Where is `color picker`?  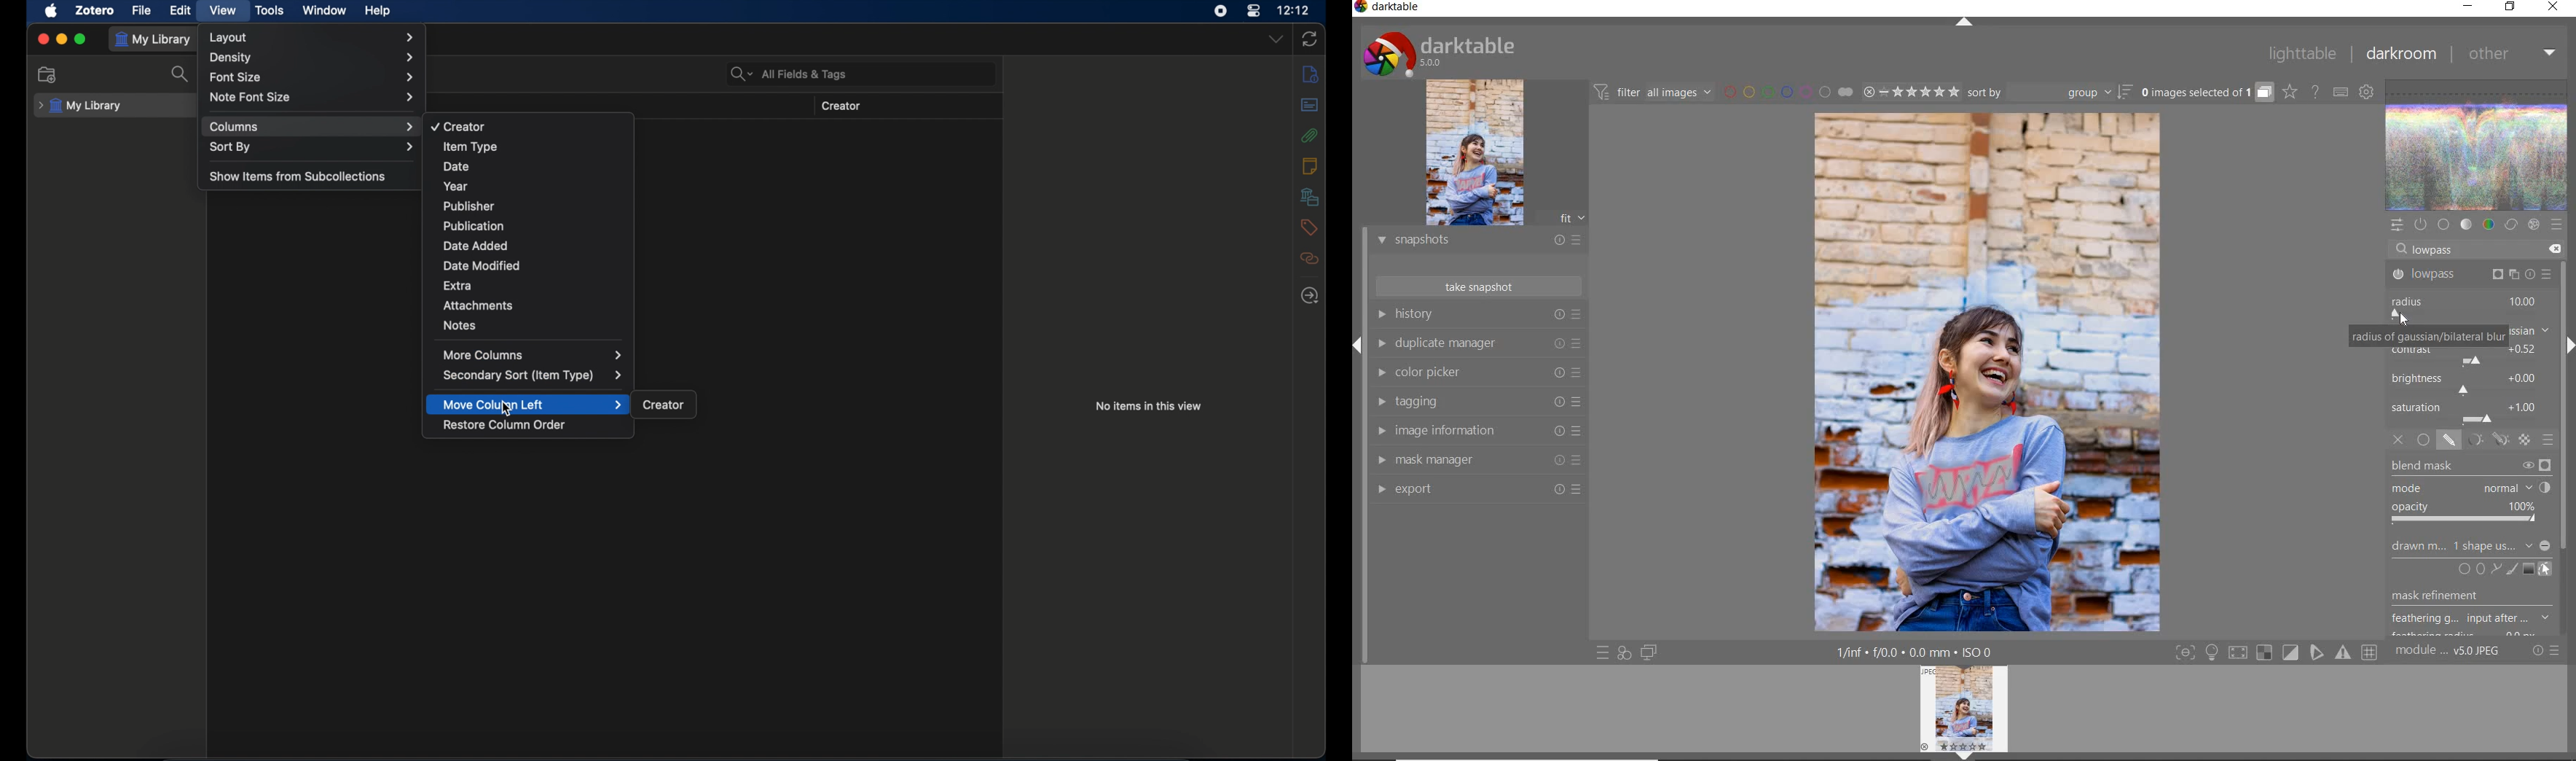 color picker is located at coordinates (1476, 375).